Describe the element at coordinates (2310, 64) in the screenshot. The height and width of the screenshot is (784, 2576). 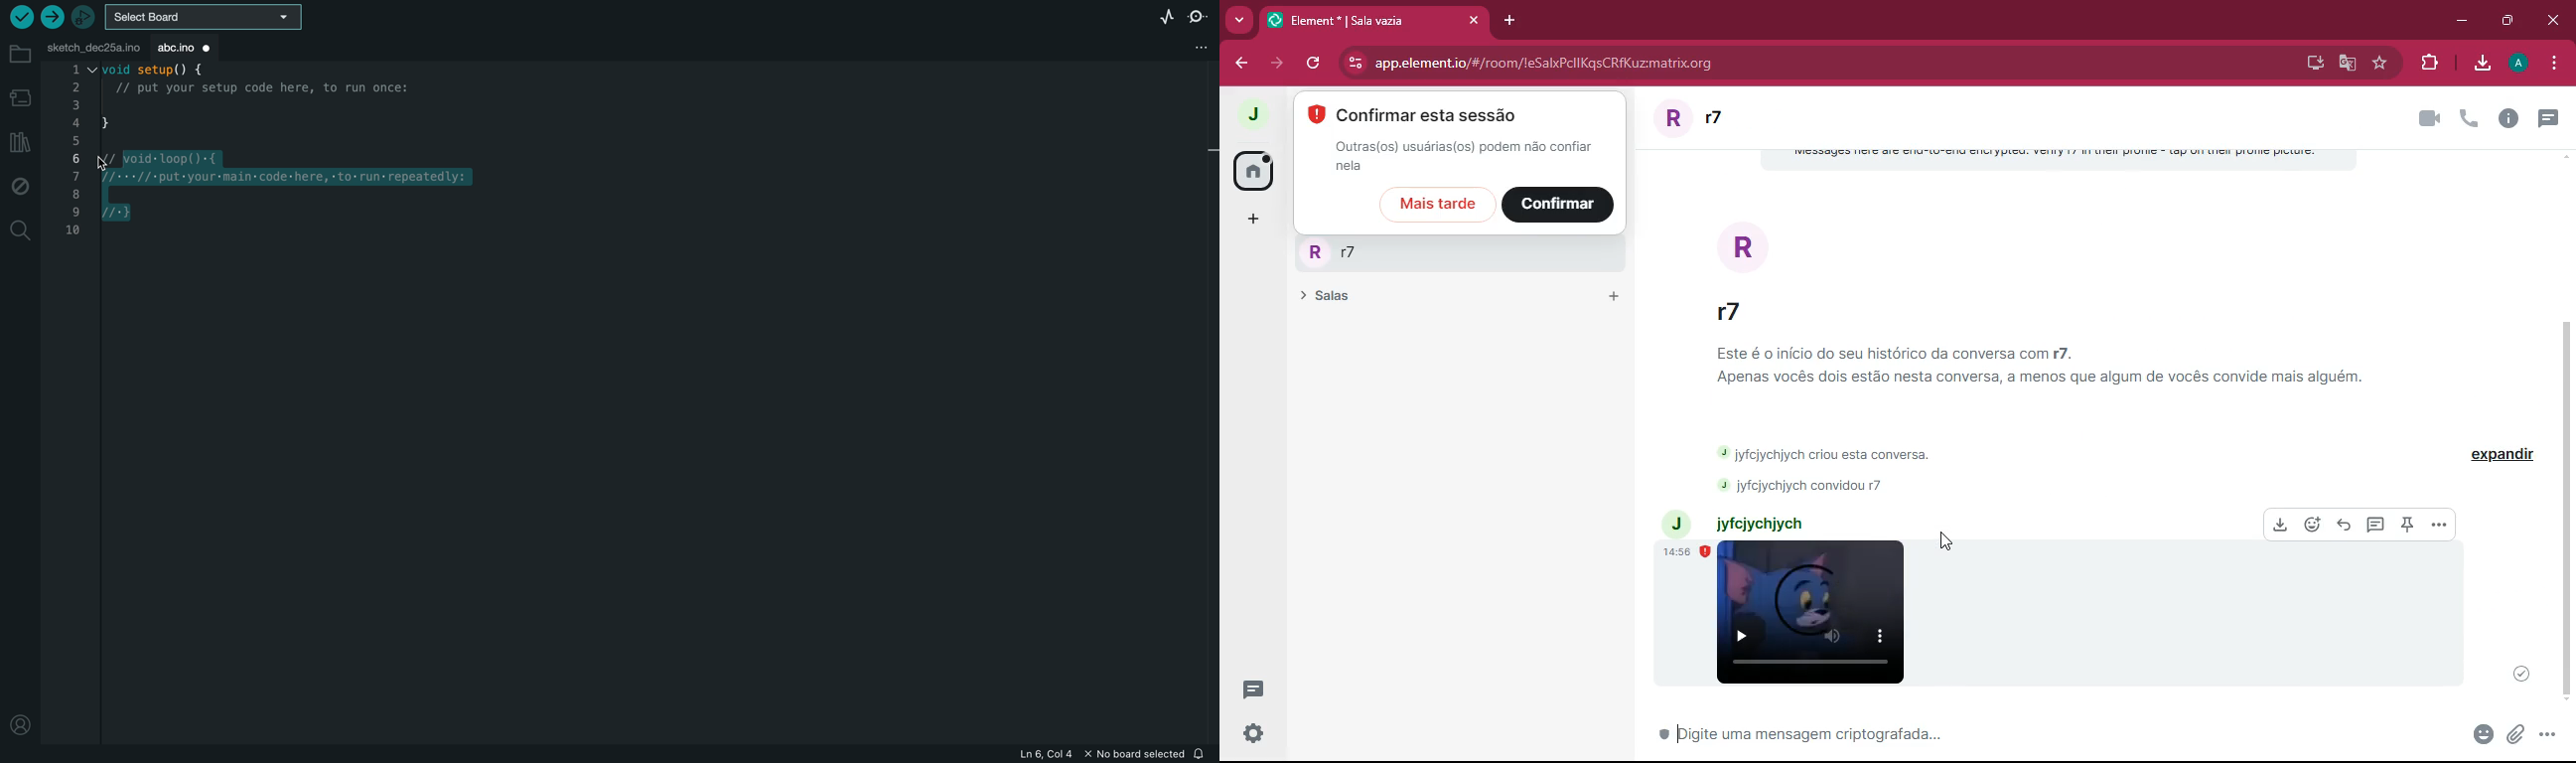
I see `desktop` at that location.